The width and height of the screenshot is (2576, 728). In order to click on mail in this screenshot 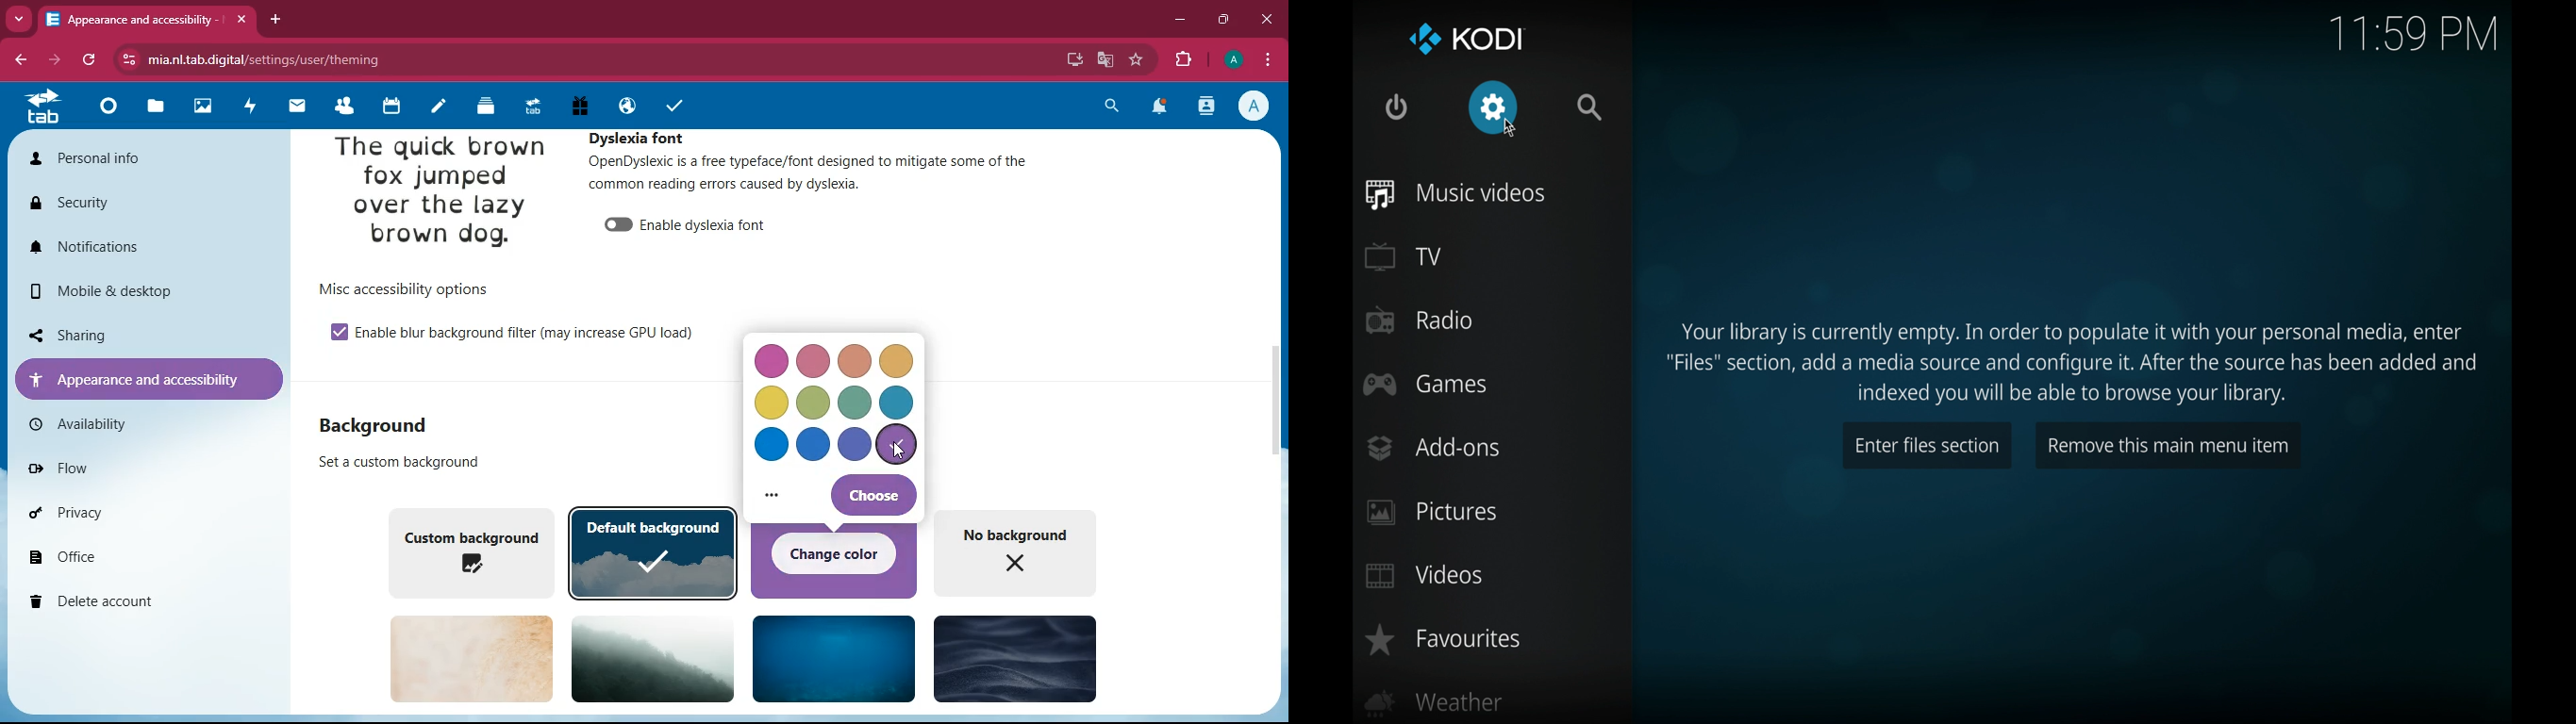, I will do `click(292, 107)`.